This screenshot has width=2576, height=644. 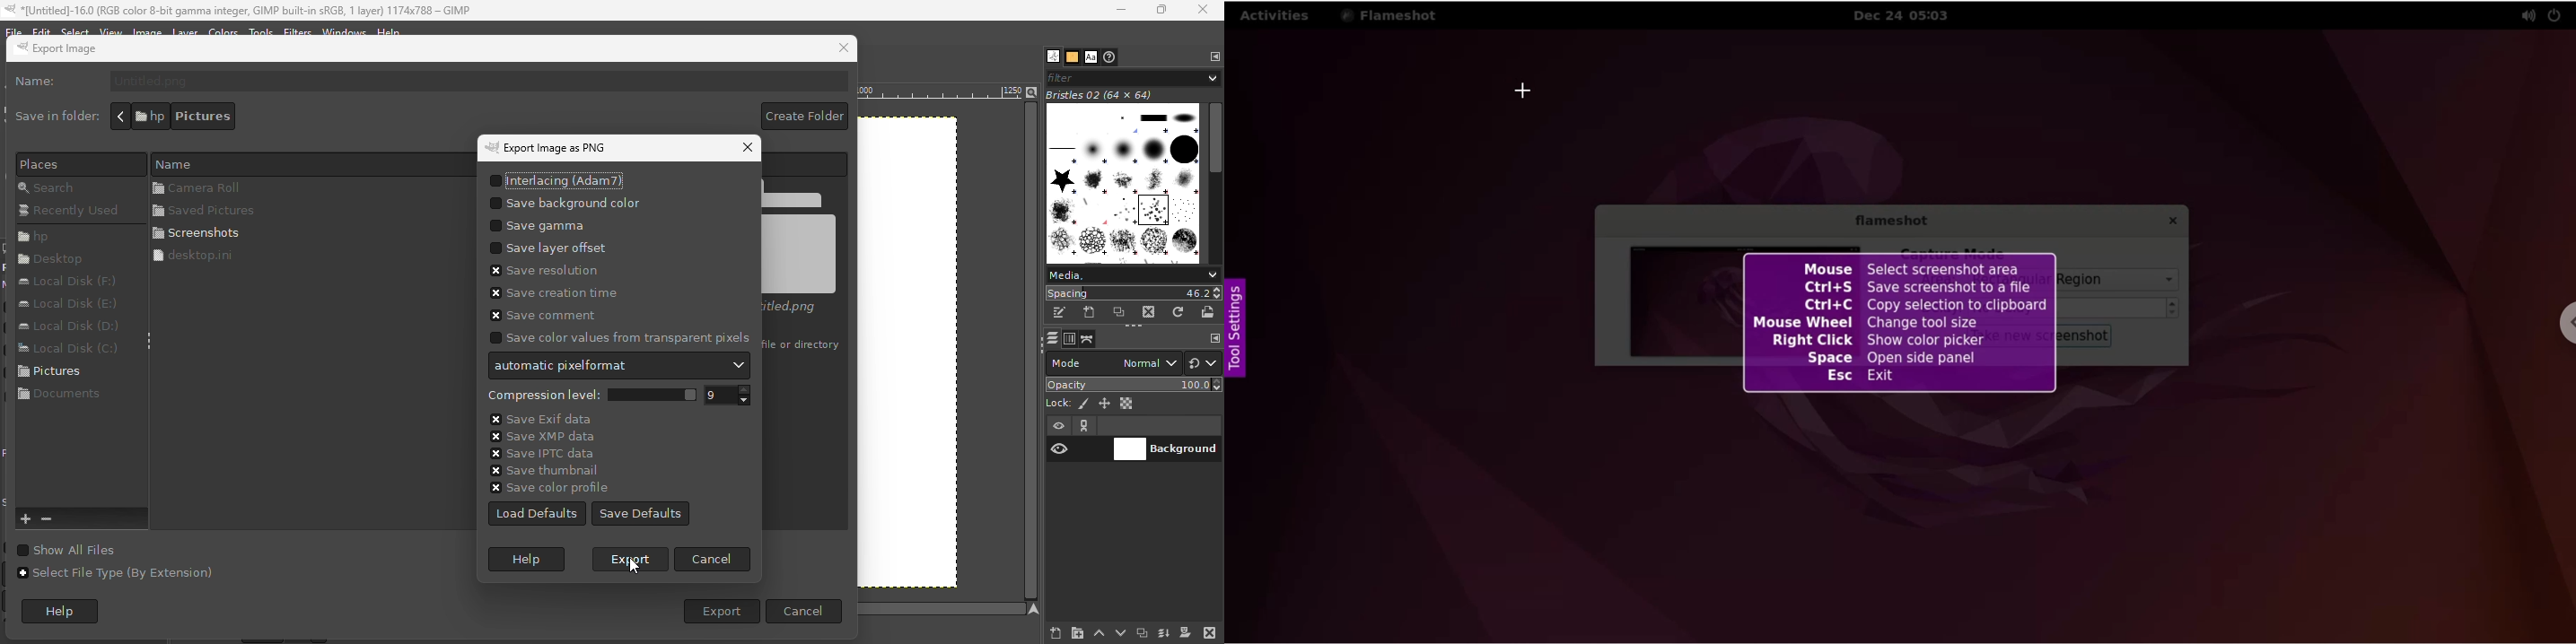 What do you see at coordinates (538, 469) in the screenshot?
I see `Save thumbnail` at bounding box center [538, 469].